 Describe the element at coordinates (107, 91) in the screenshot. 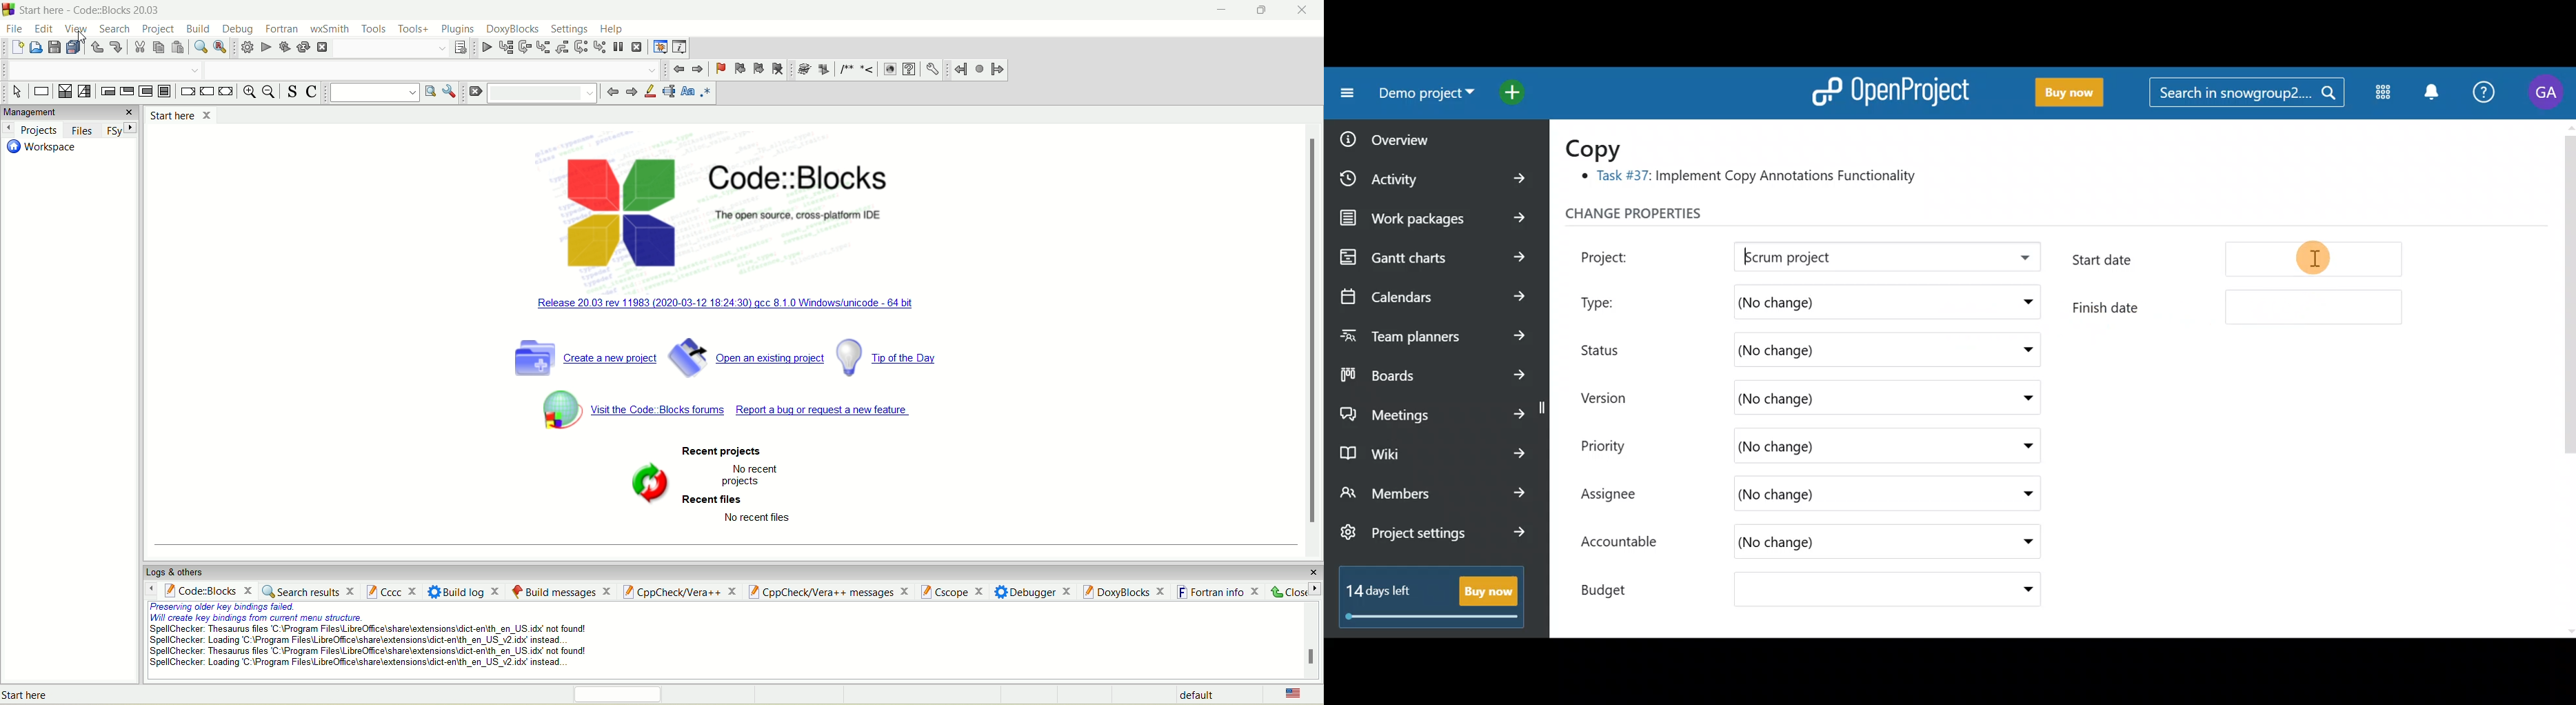

I see `entry condition loop` at that location.